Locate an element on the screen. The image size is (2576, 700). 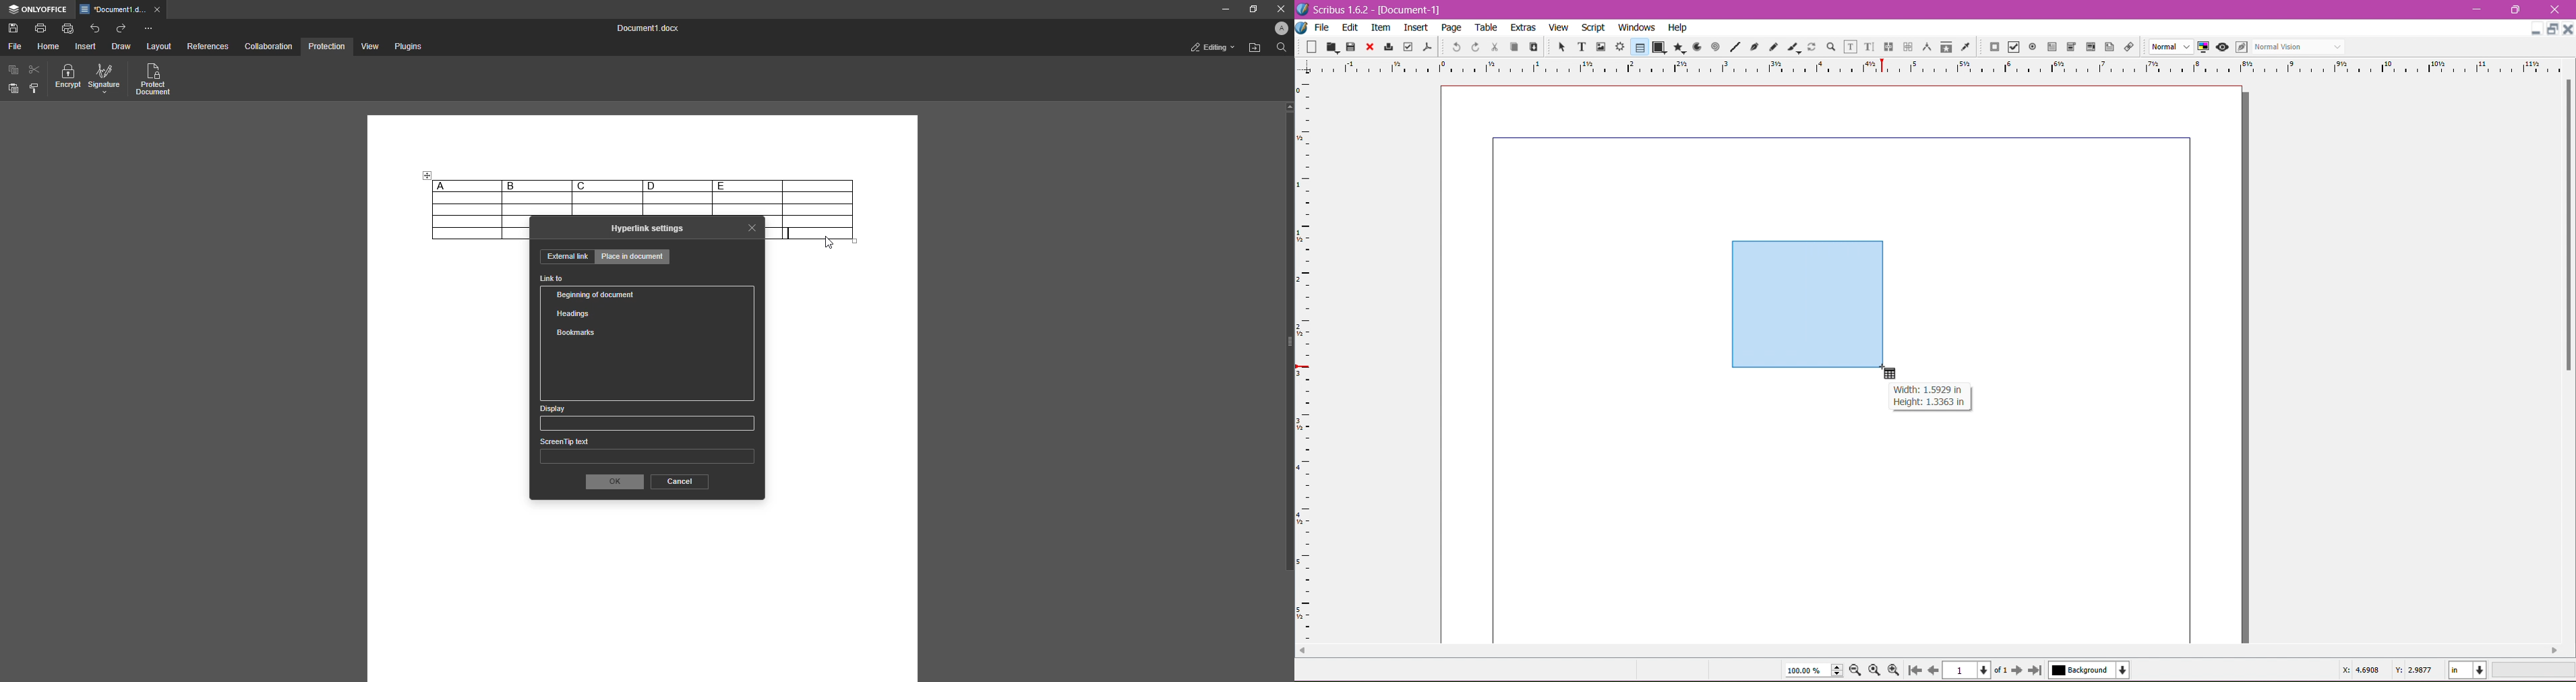
Quick print is located at coordinates (68, 28).